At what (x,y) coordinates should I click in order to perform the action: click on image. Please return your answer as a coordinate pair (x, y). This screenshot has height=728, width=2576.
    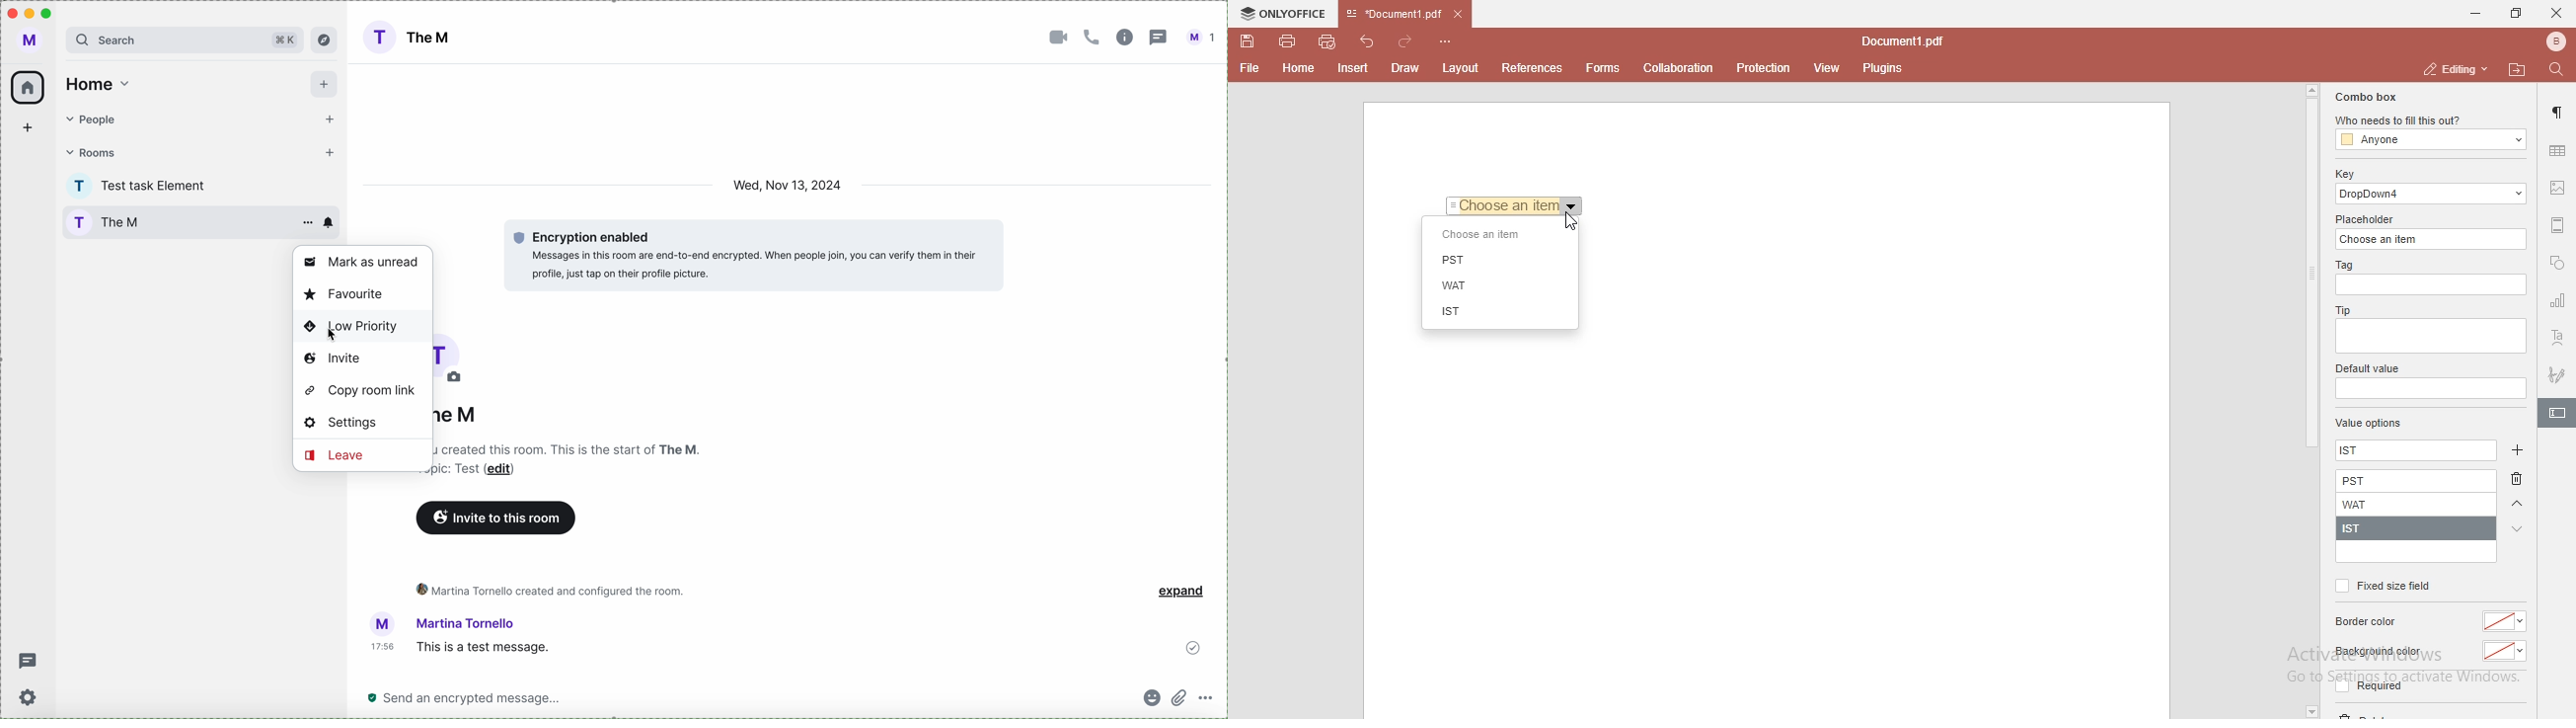
    Looking at the image, I should click on (2559, 190).